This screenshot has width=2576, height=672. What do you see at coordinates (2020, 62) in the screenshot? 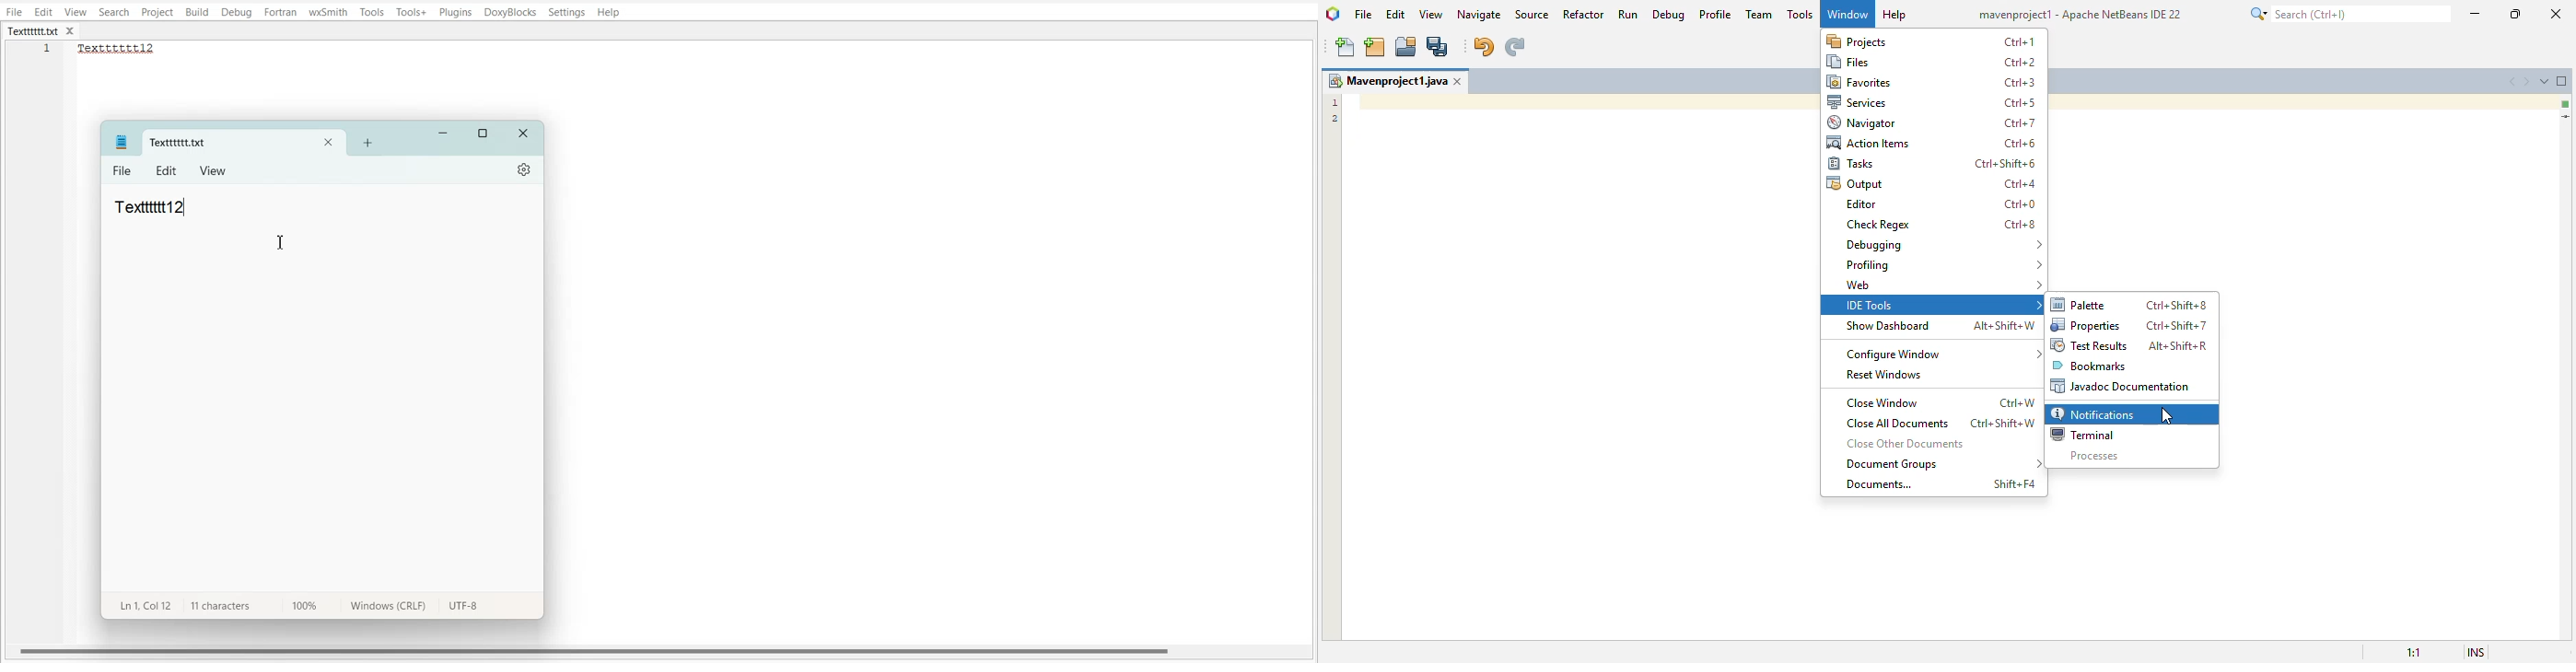
I see `shortcut for files` at bounding box center [2020, 62].